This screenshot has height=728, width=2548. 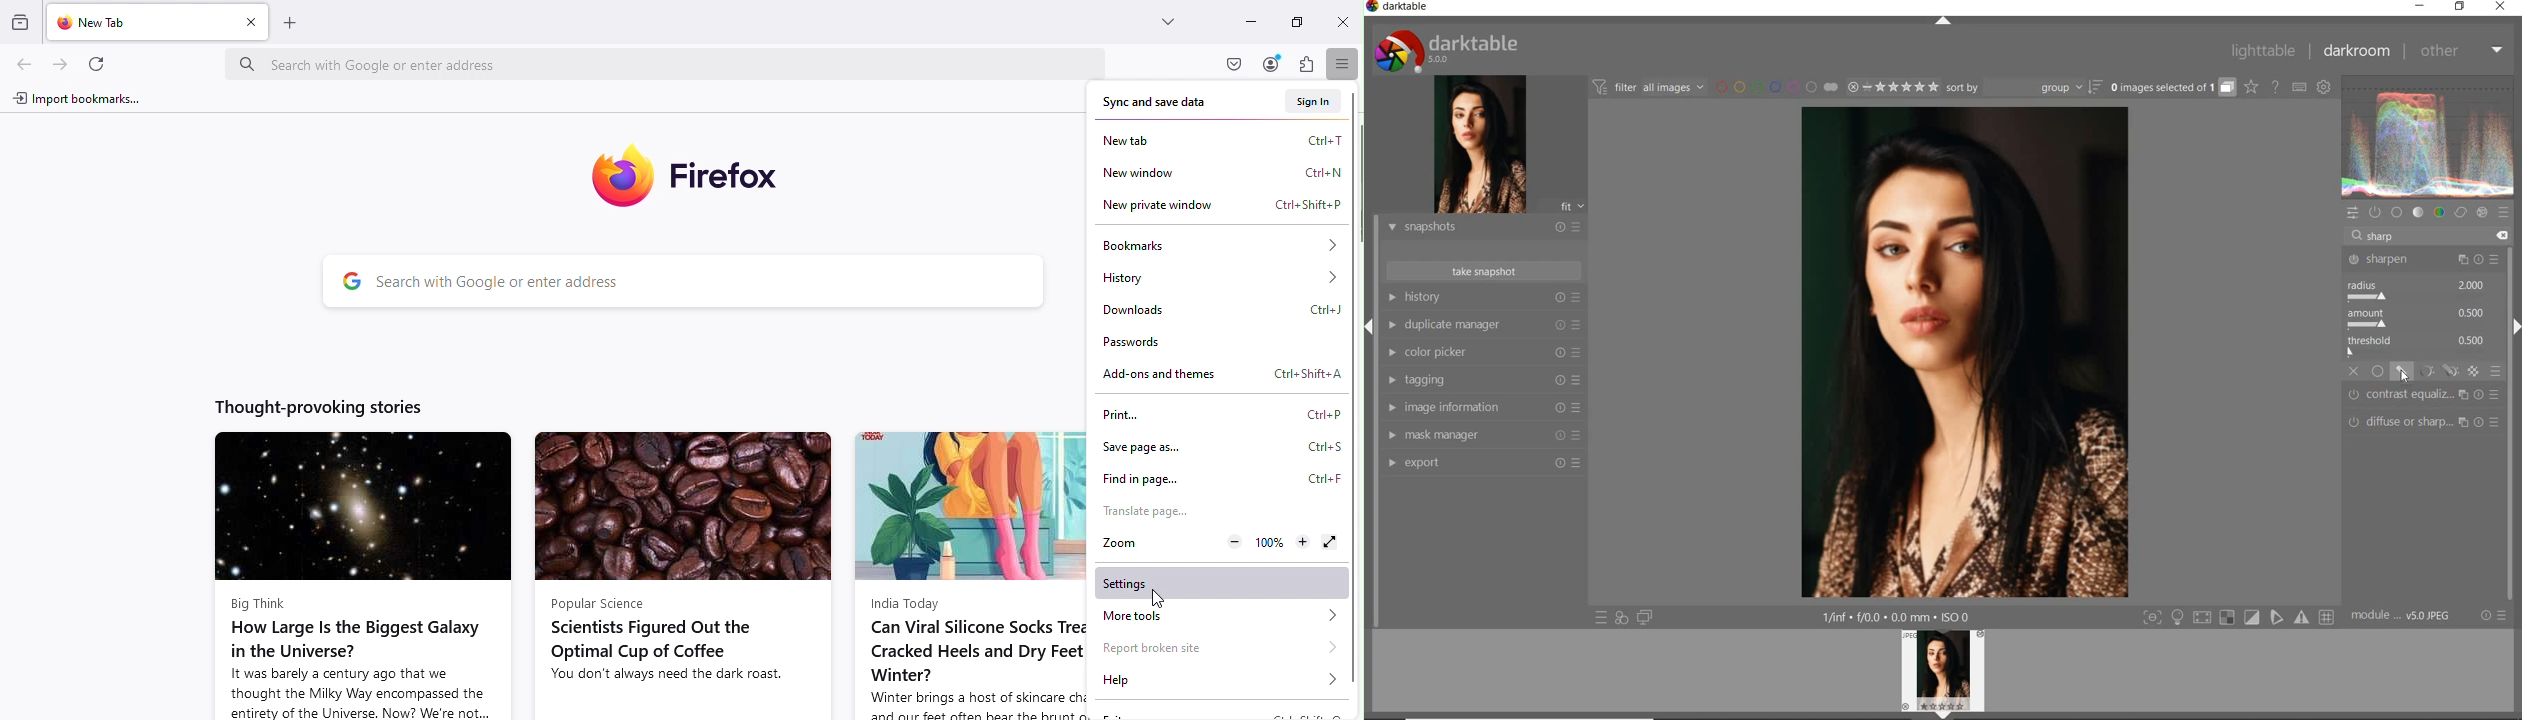 What do you see at coordinates (2483, 214) in the screenshot?
I see `effect` at bounding box center [2483, 214].